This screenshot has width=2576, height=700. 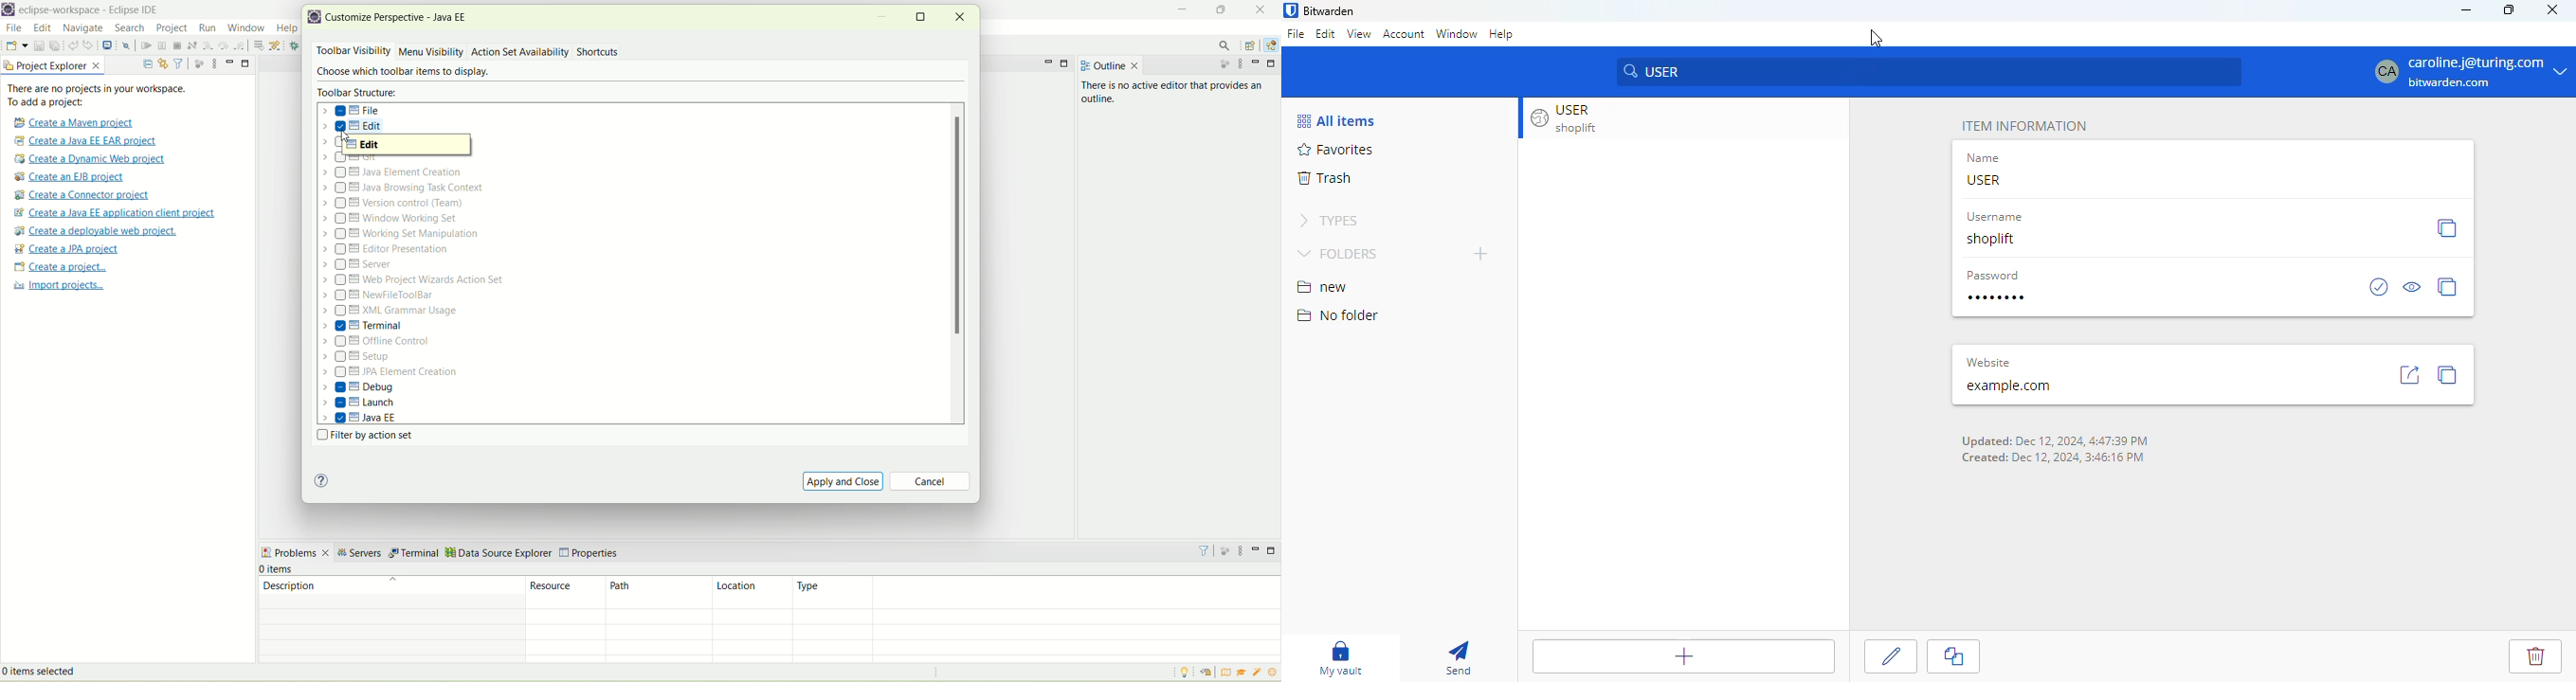 What do you see at coordinates (86, 141) in the screenshot?
I see `create a Java EE EAR project` at bounding box center [86, 141].